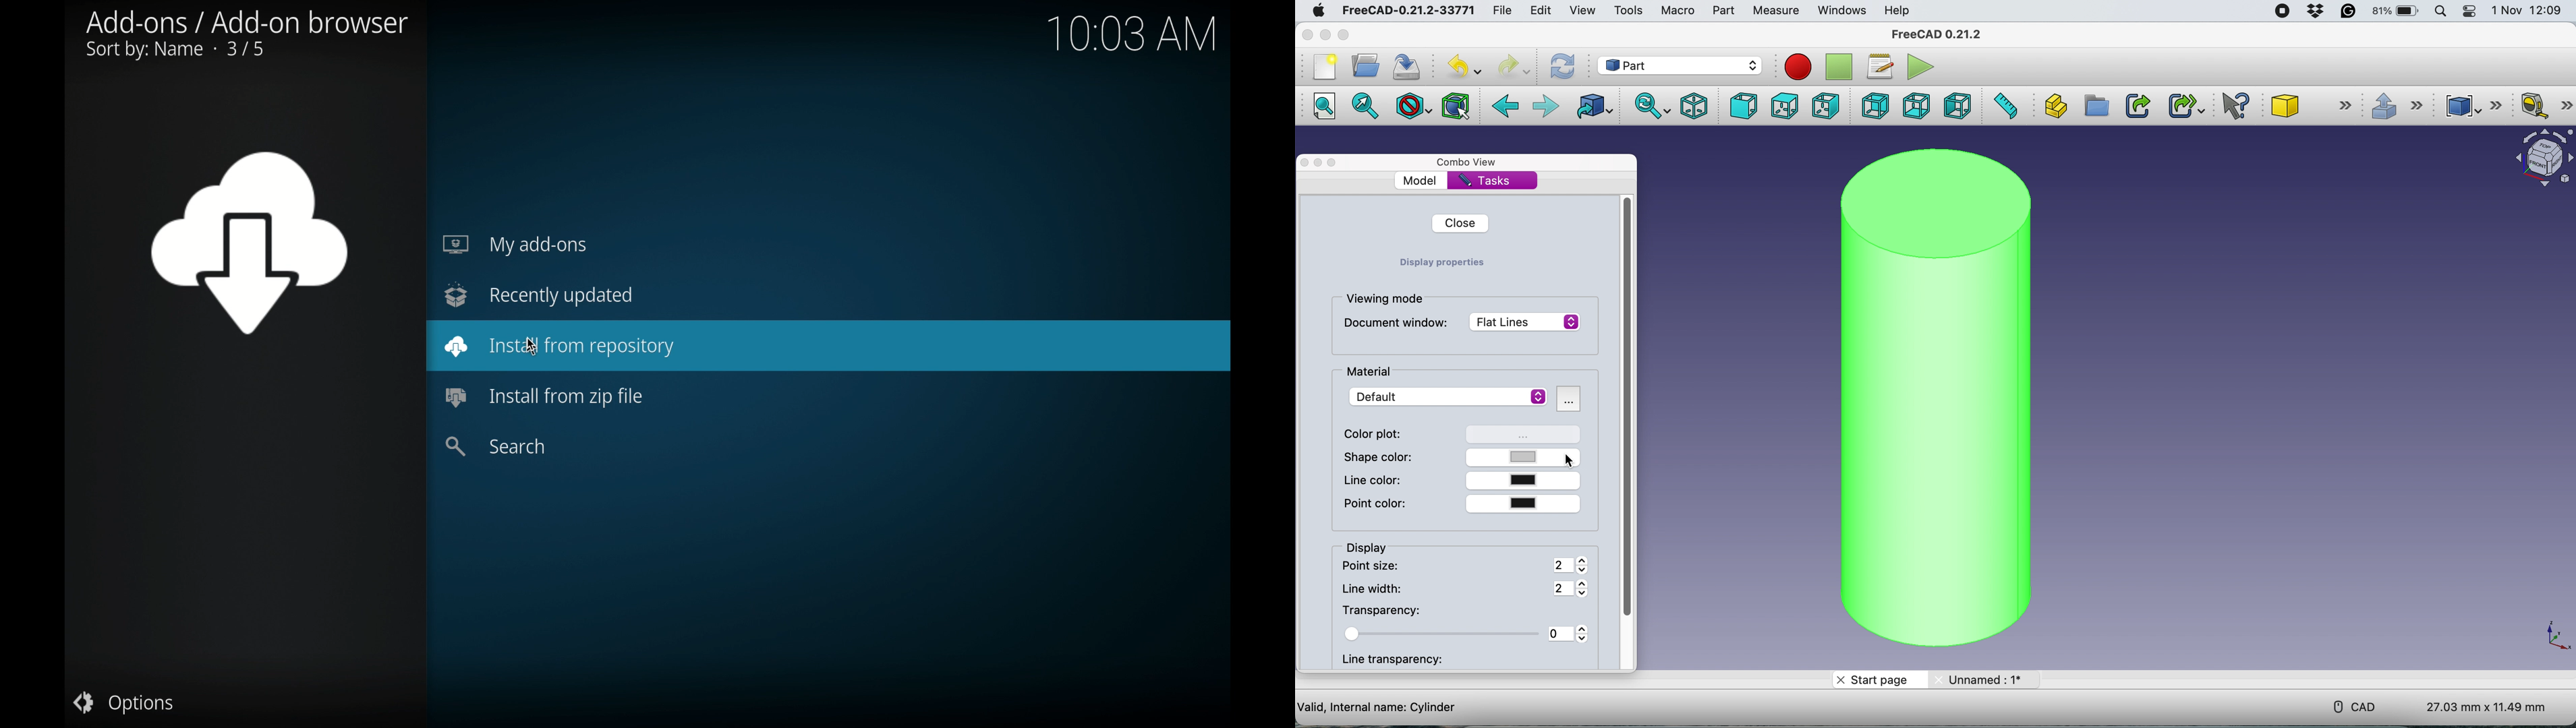 The height and width of the screenshot is (728, 2576). I want to click on battery, so click(2396, 12).